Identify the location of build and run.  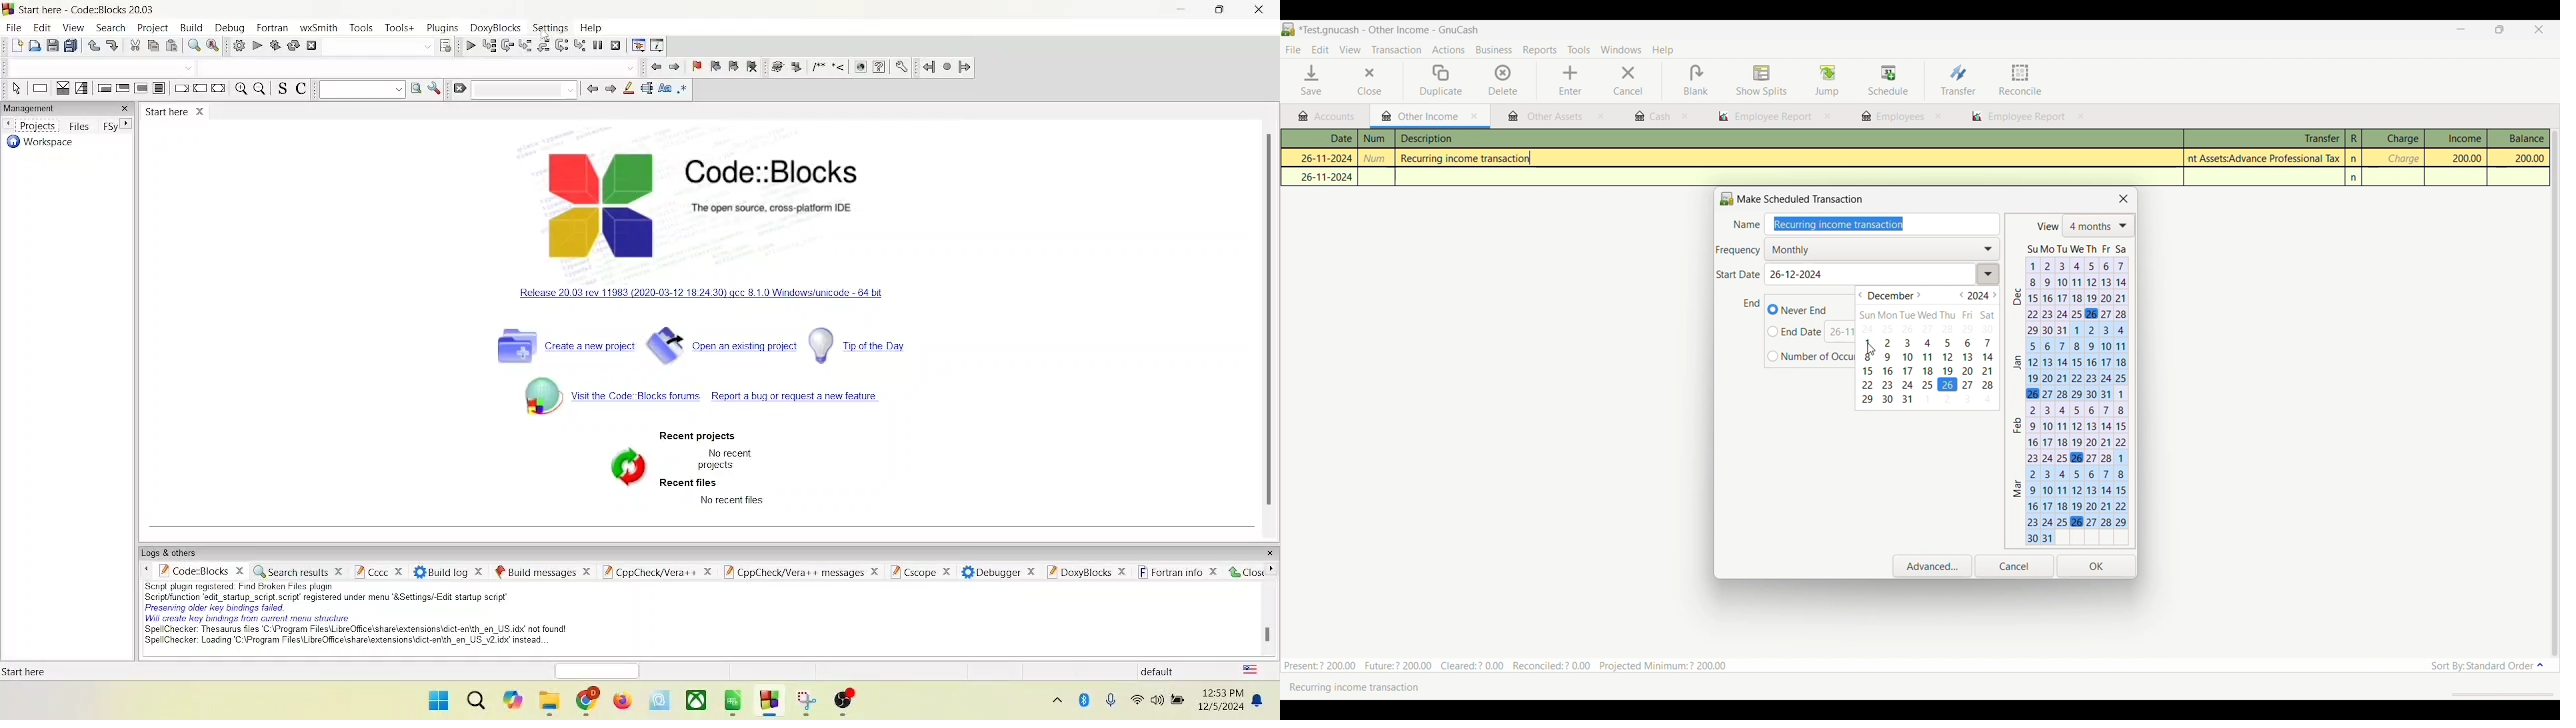
(275, 48).